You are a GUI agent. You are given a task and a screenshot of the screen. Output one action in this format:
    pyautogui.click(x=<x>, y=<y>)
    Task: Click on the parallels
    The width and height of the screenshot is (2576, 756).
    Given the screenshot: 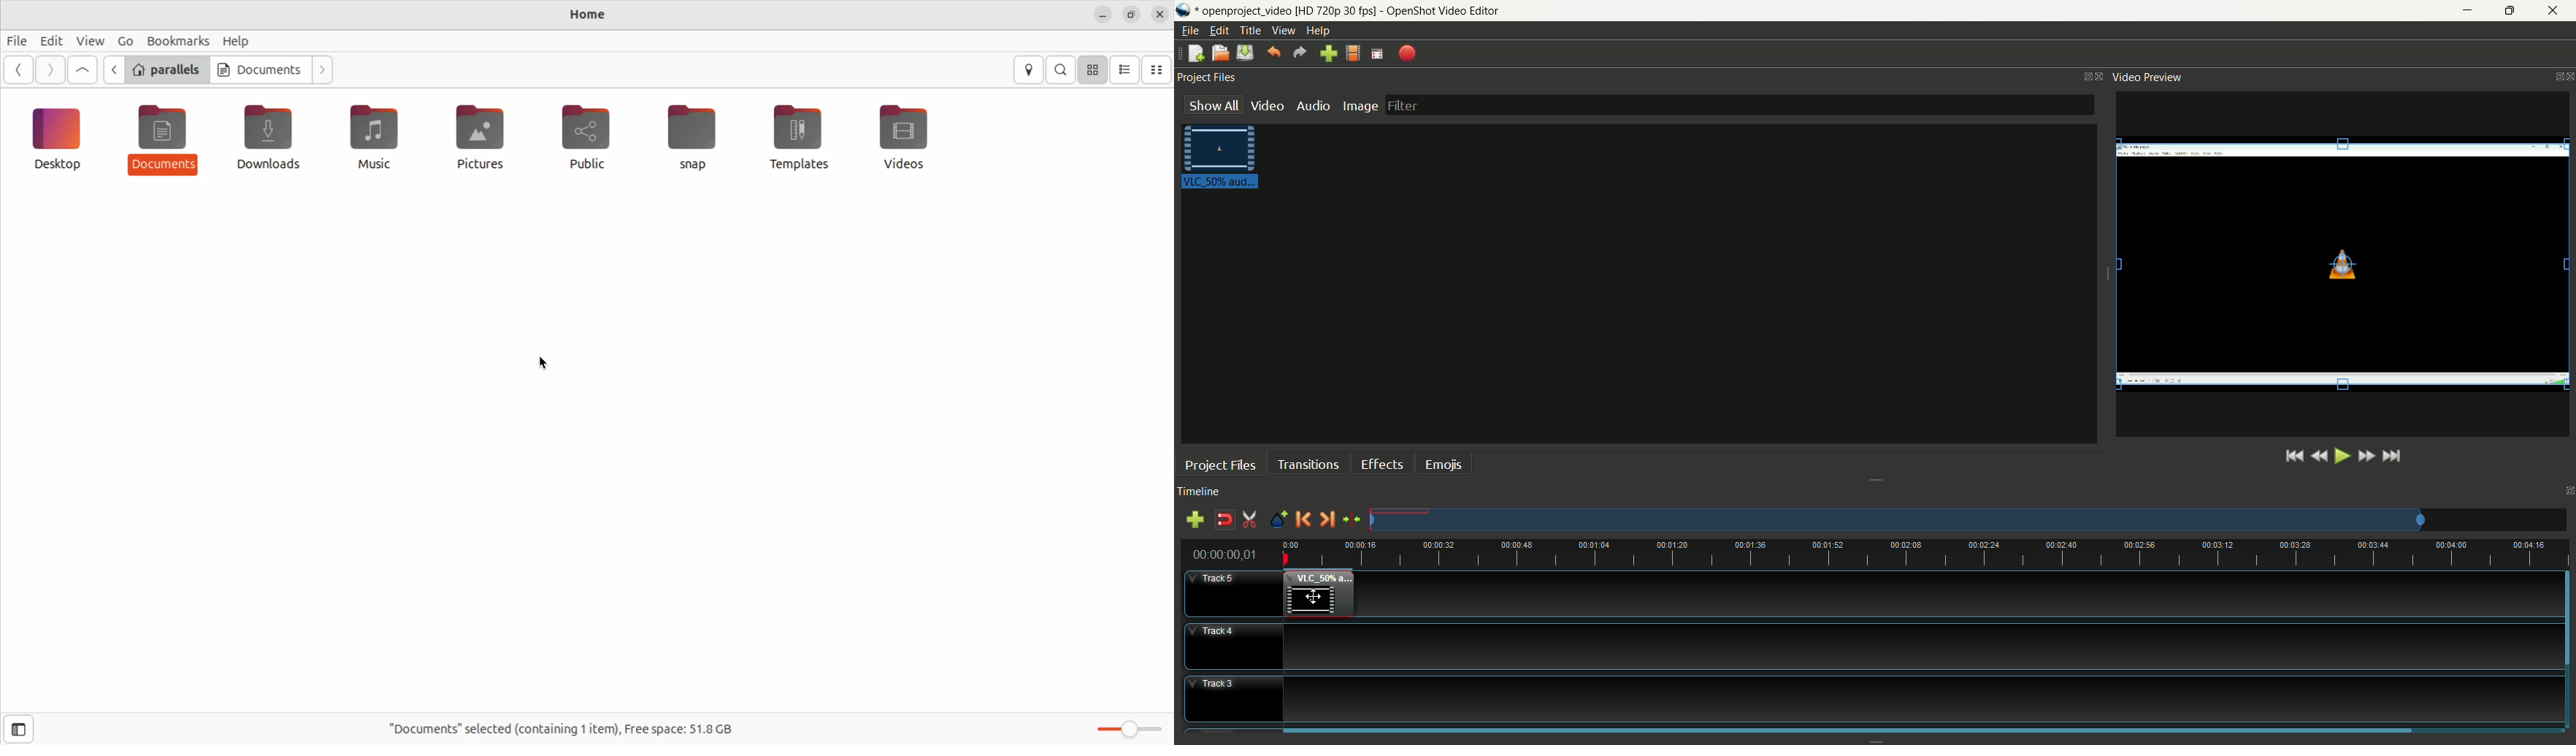 What is the action you would take?
    pyautogui.click(x=168, y=70)
    